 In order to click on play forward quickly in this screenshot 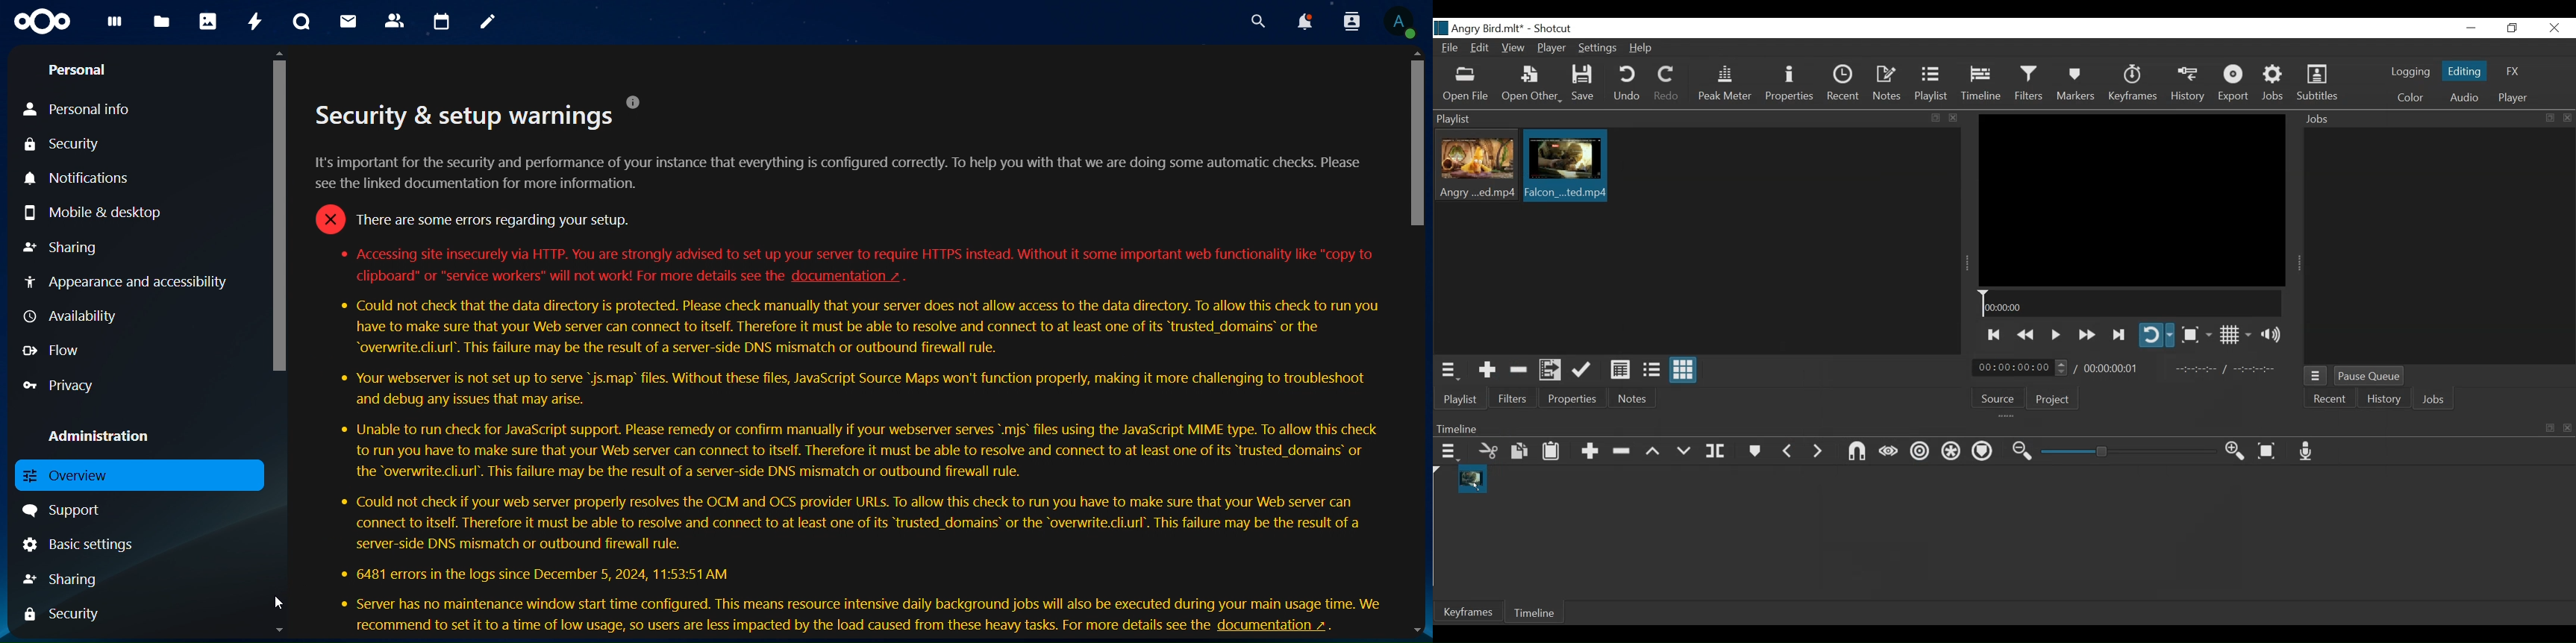, I will do `click(2086, 336)`.